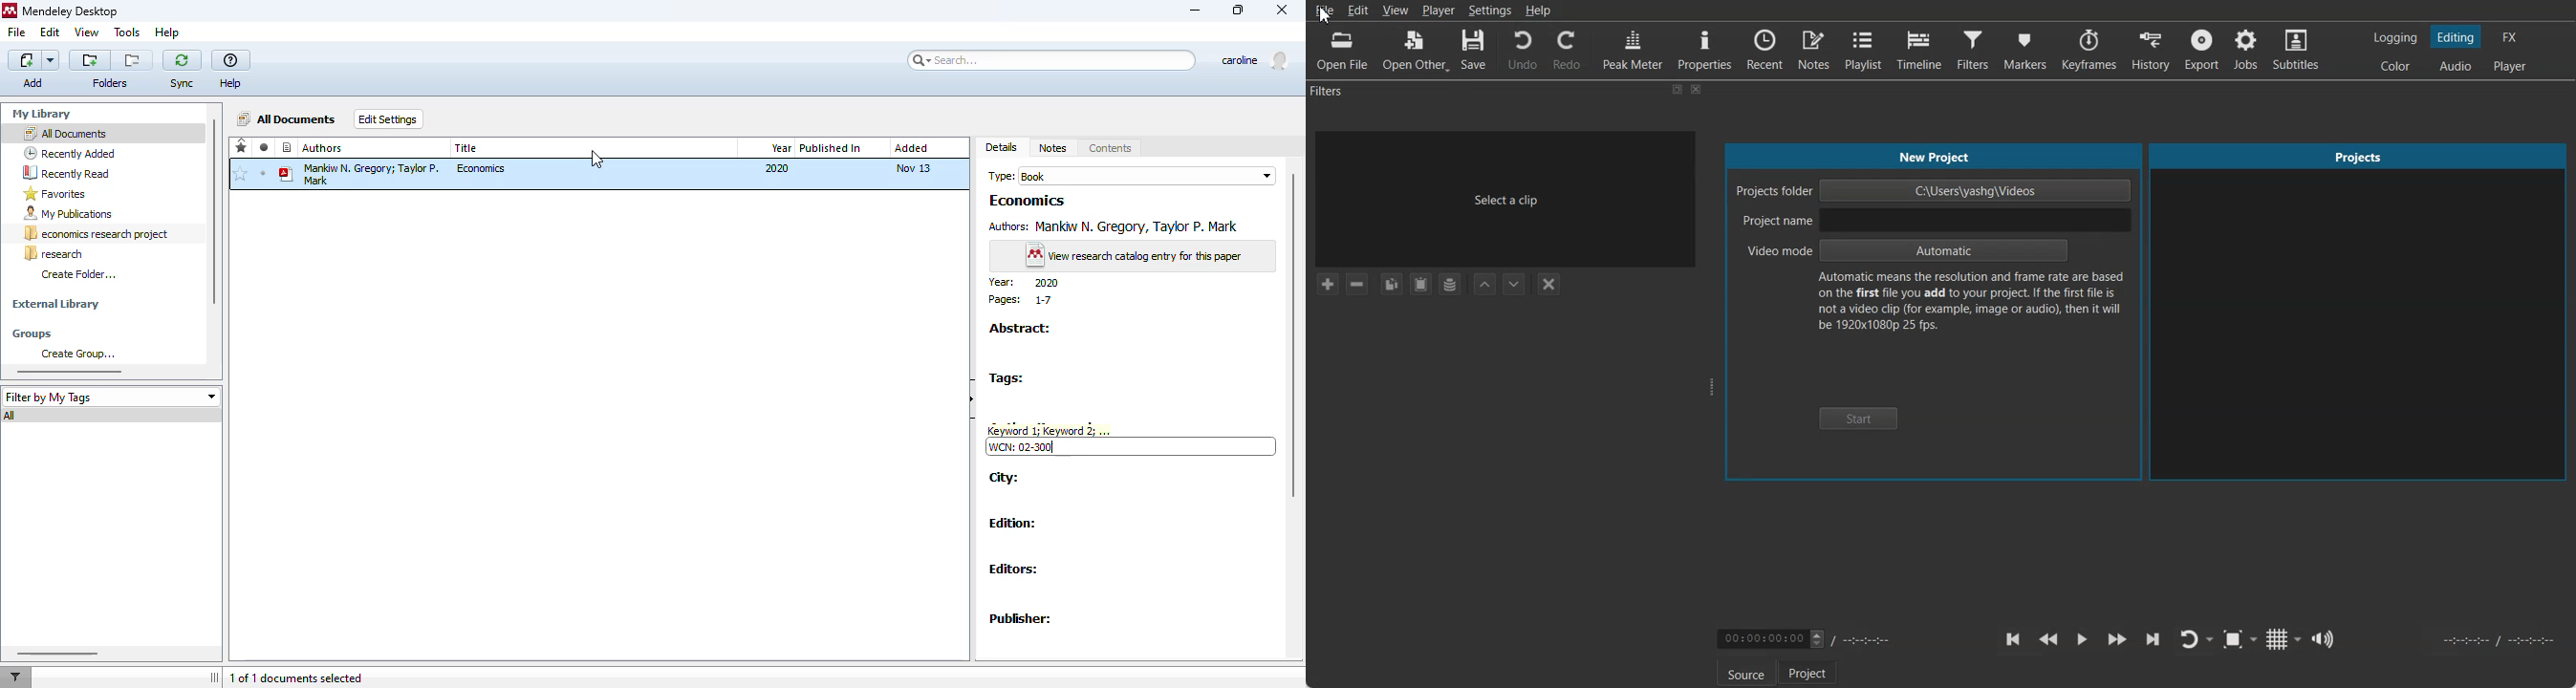 The height and width of the screenshot is (700, 2576). I want to click on Maximize, so click(1678, 89).